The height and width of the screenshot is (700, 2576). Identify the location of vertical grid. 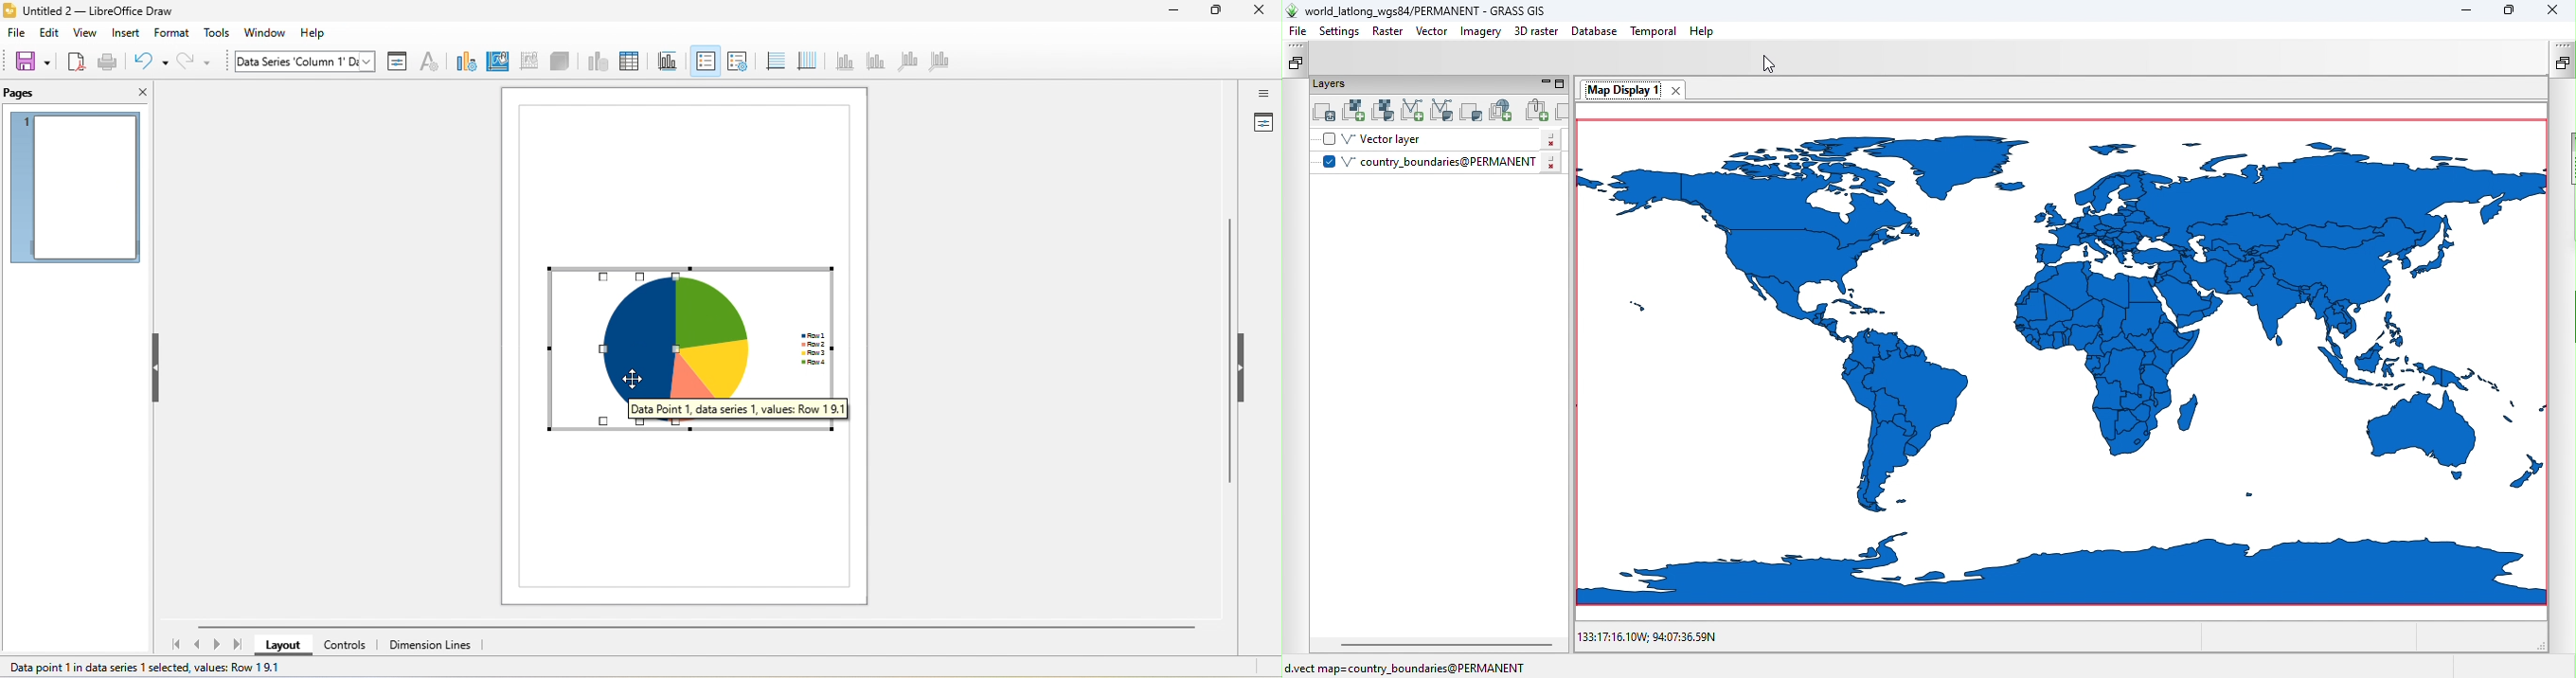
(806, 59).